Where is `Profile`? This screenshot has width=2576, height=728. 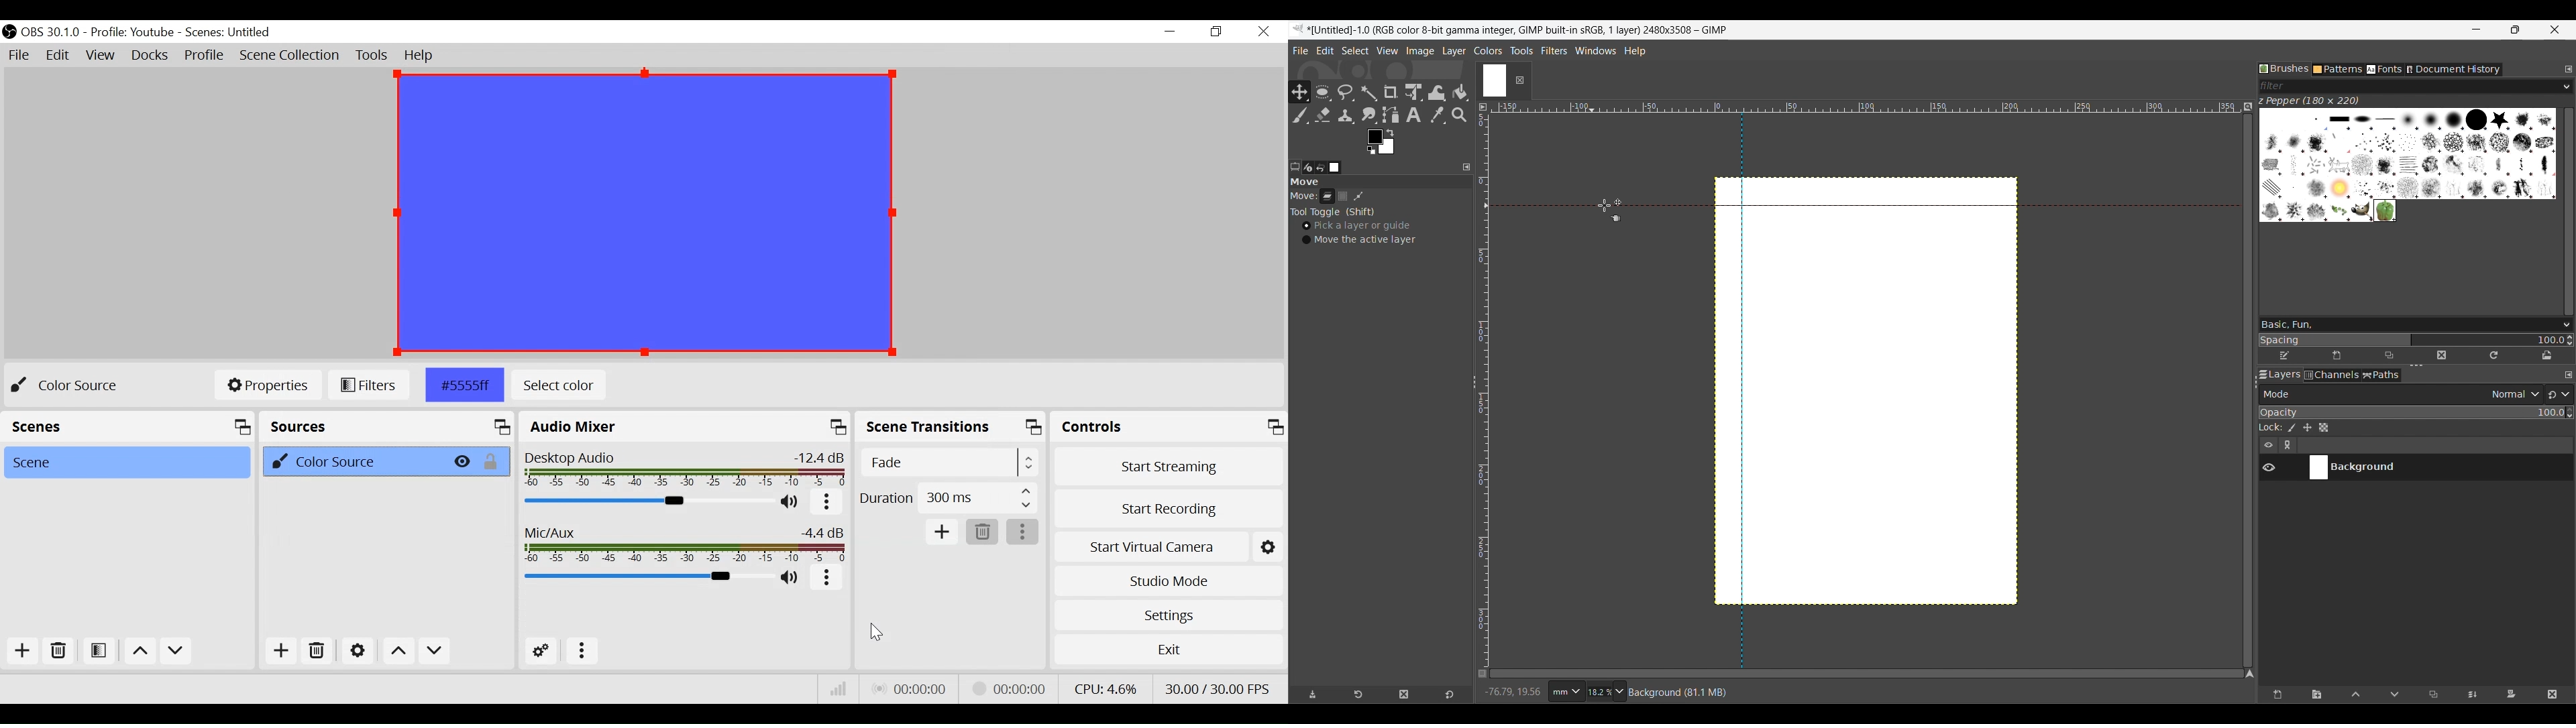
Profile is located at coordinates (131, 32).